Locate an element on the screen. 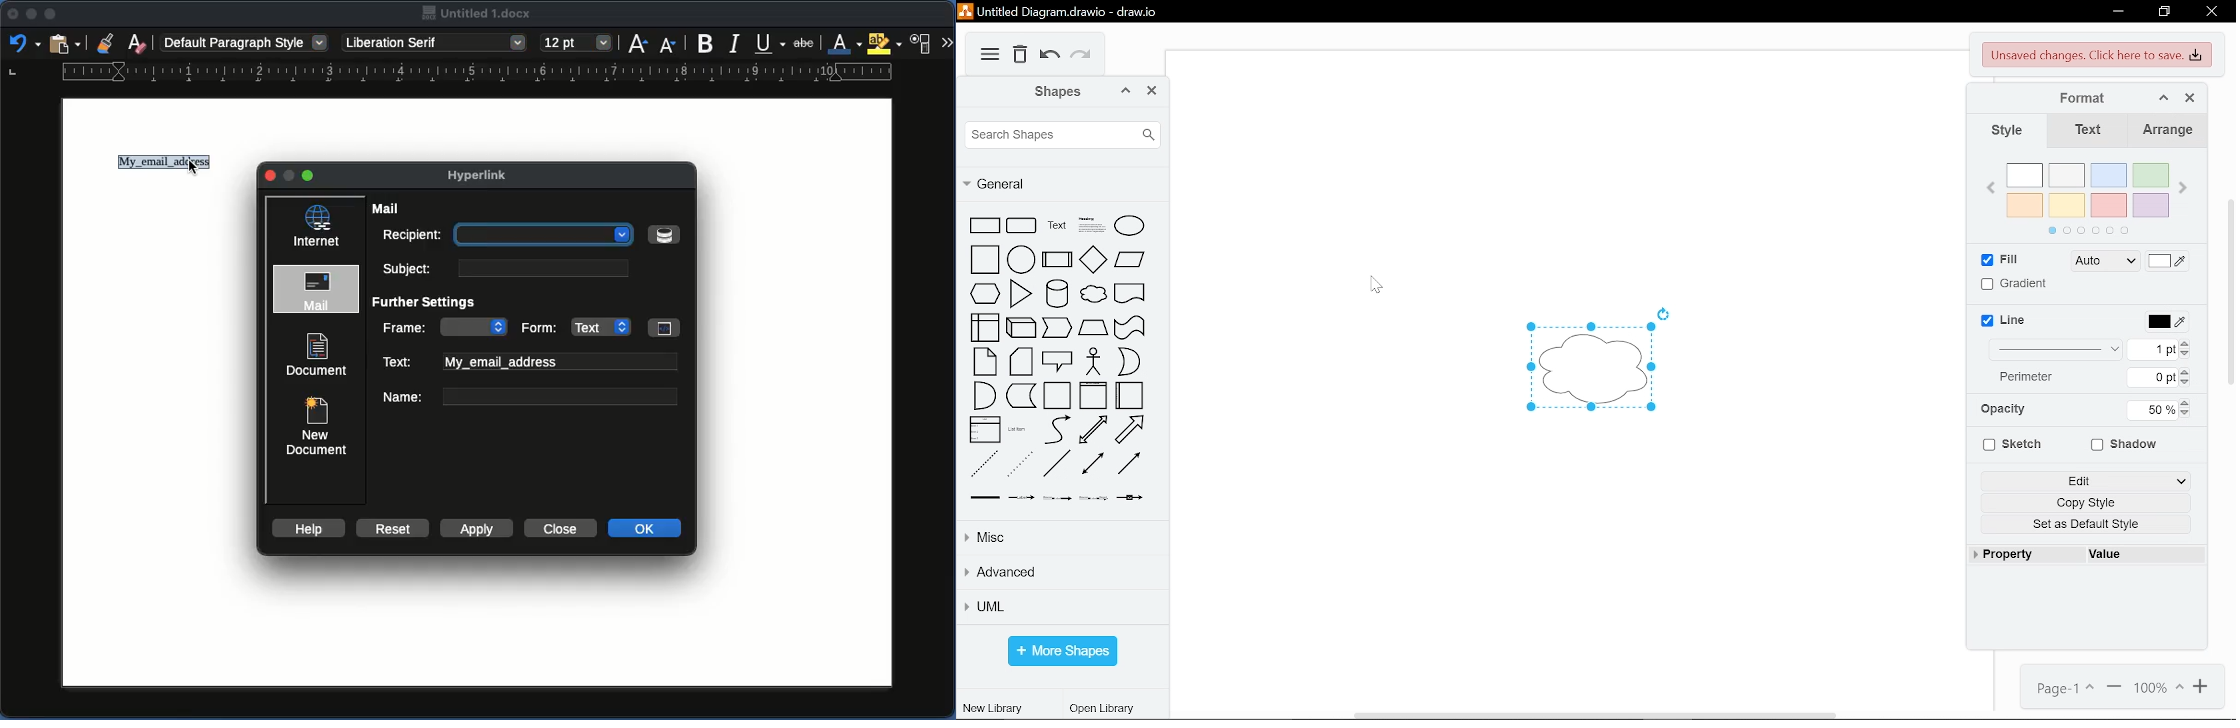 This screenshot has height=728, width=2240. bidirectional arrow is located at coordinates (1093, 430).